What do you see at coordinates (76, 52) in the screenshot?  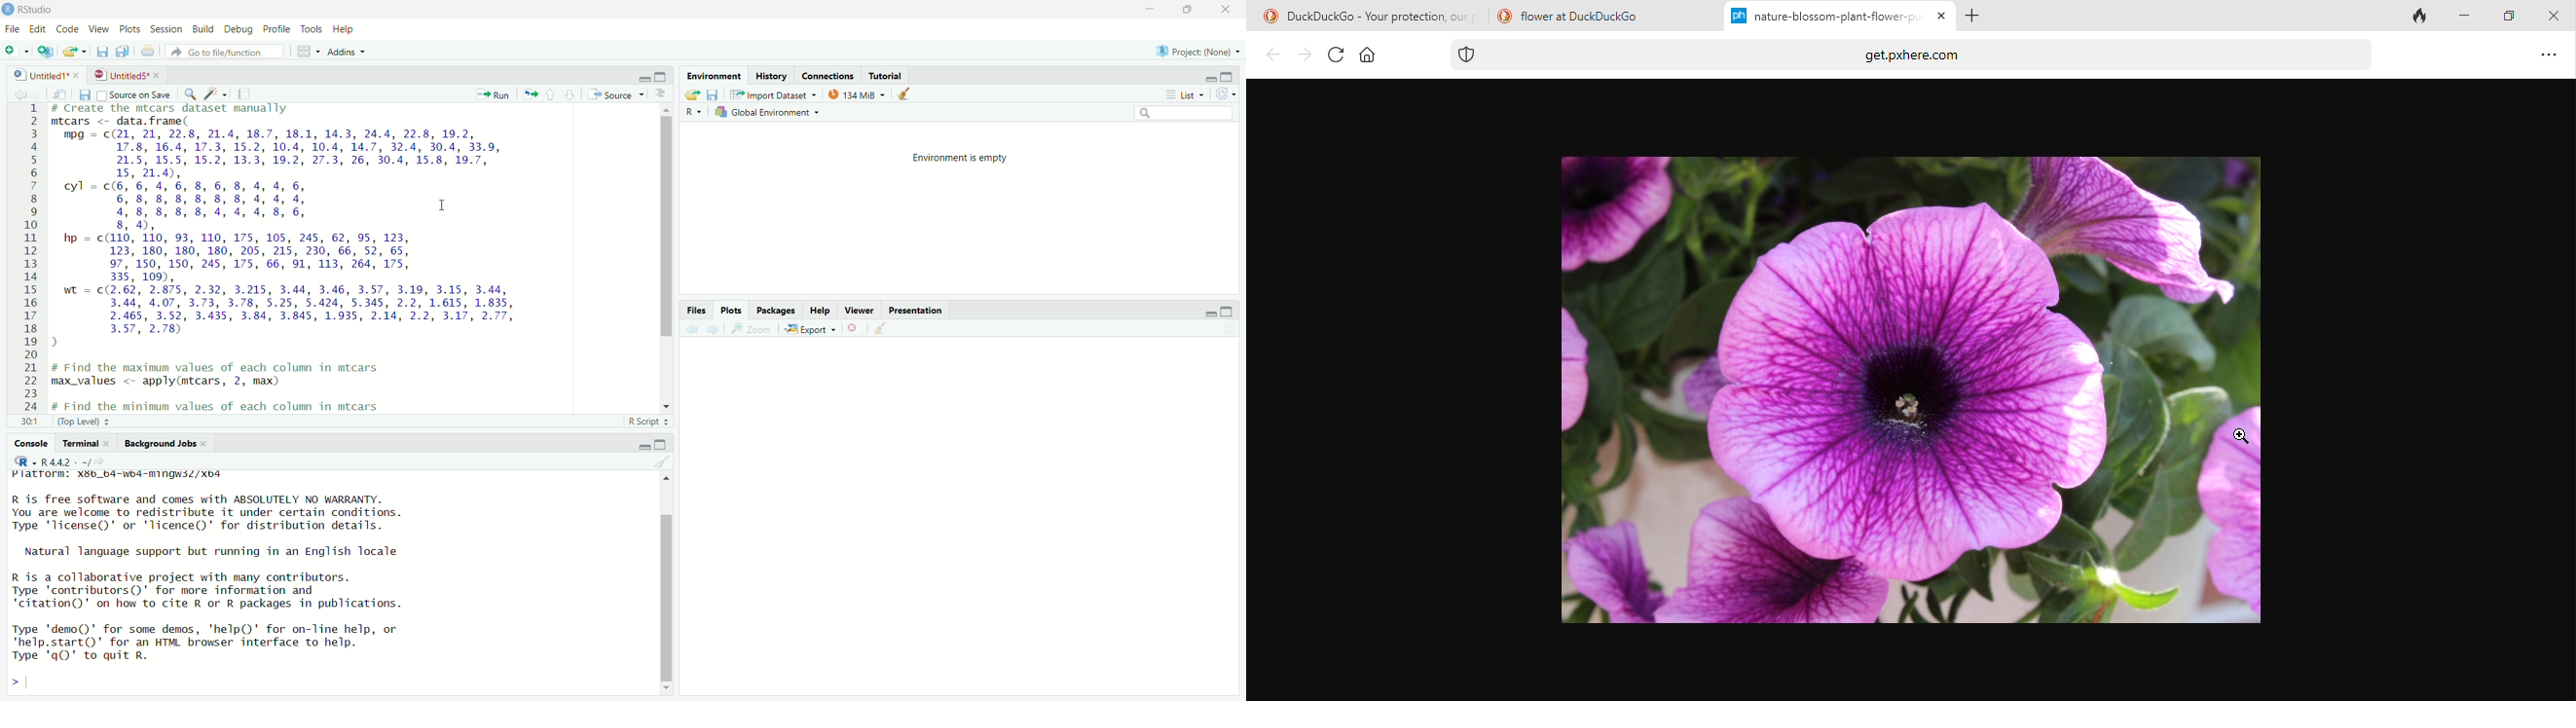 I see `move` at bounding box center [76, 52].